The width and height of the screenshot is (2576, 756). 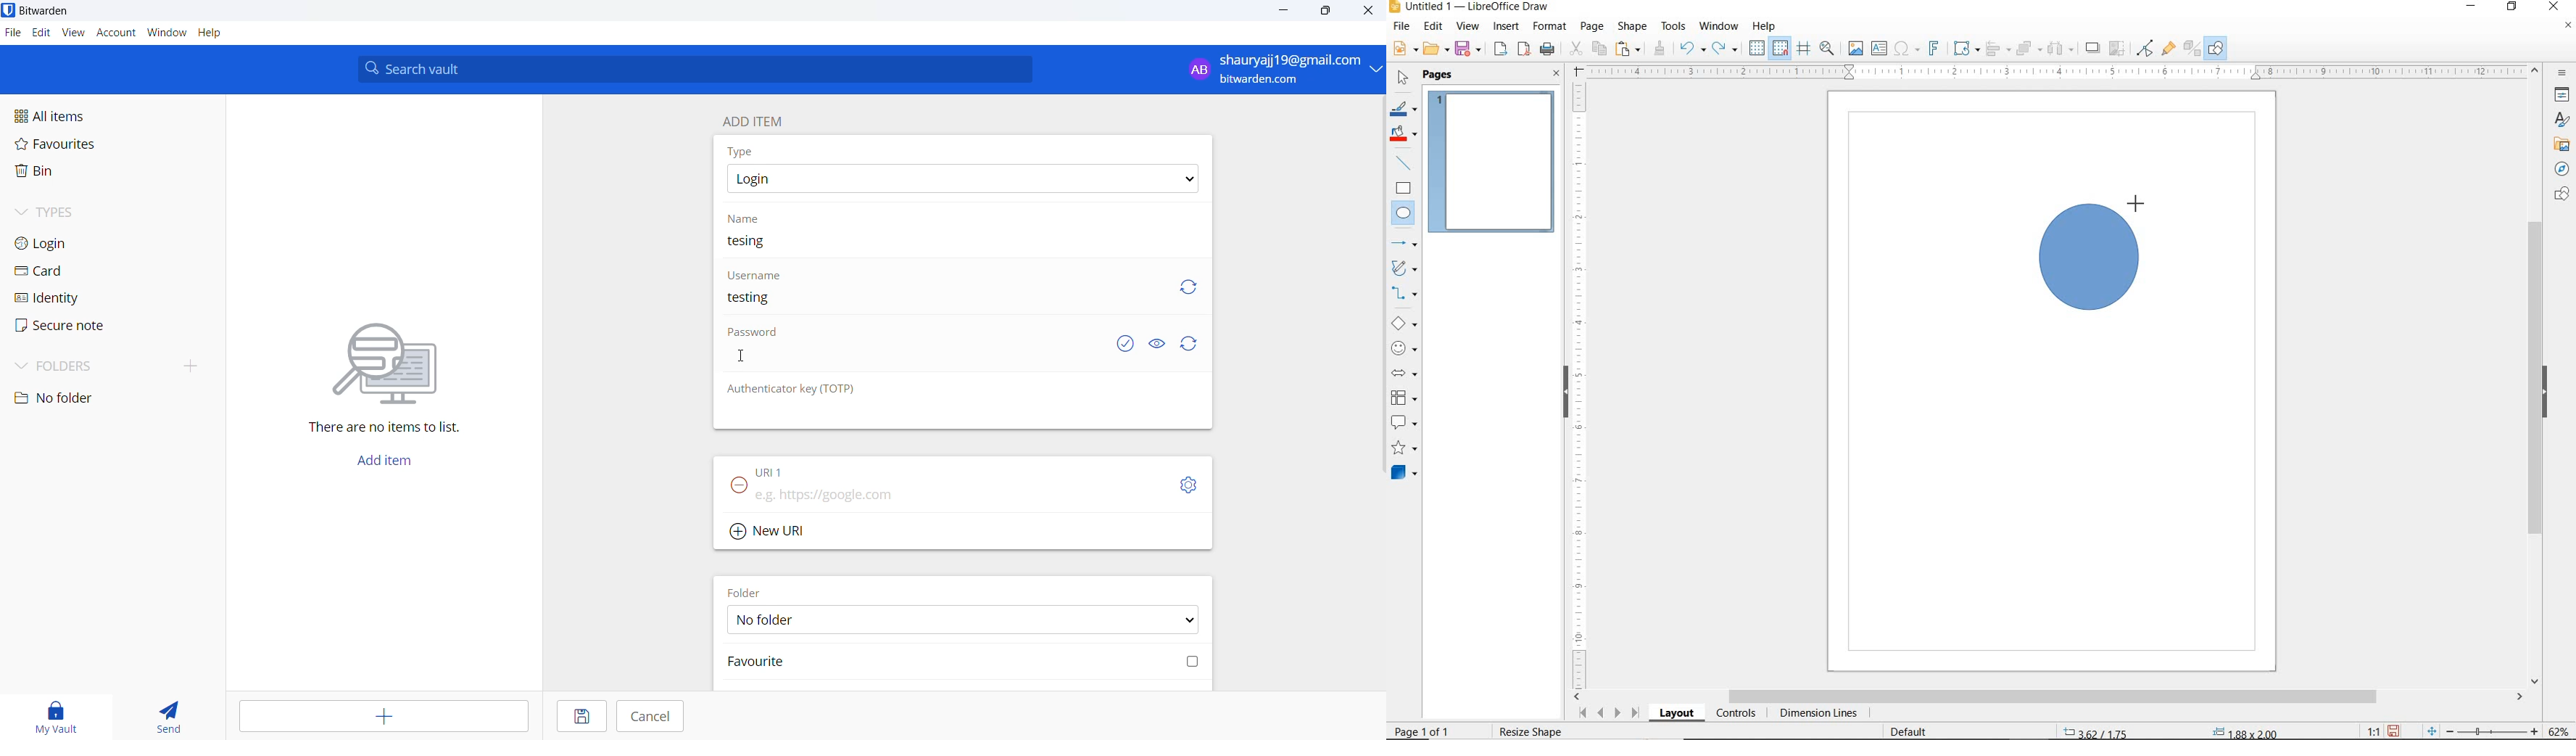 I want to click on Bitwarden, so click(x=49, y=11).